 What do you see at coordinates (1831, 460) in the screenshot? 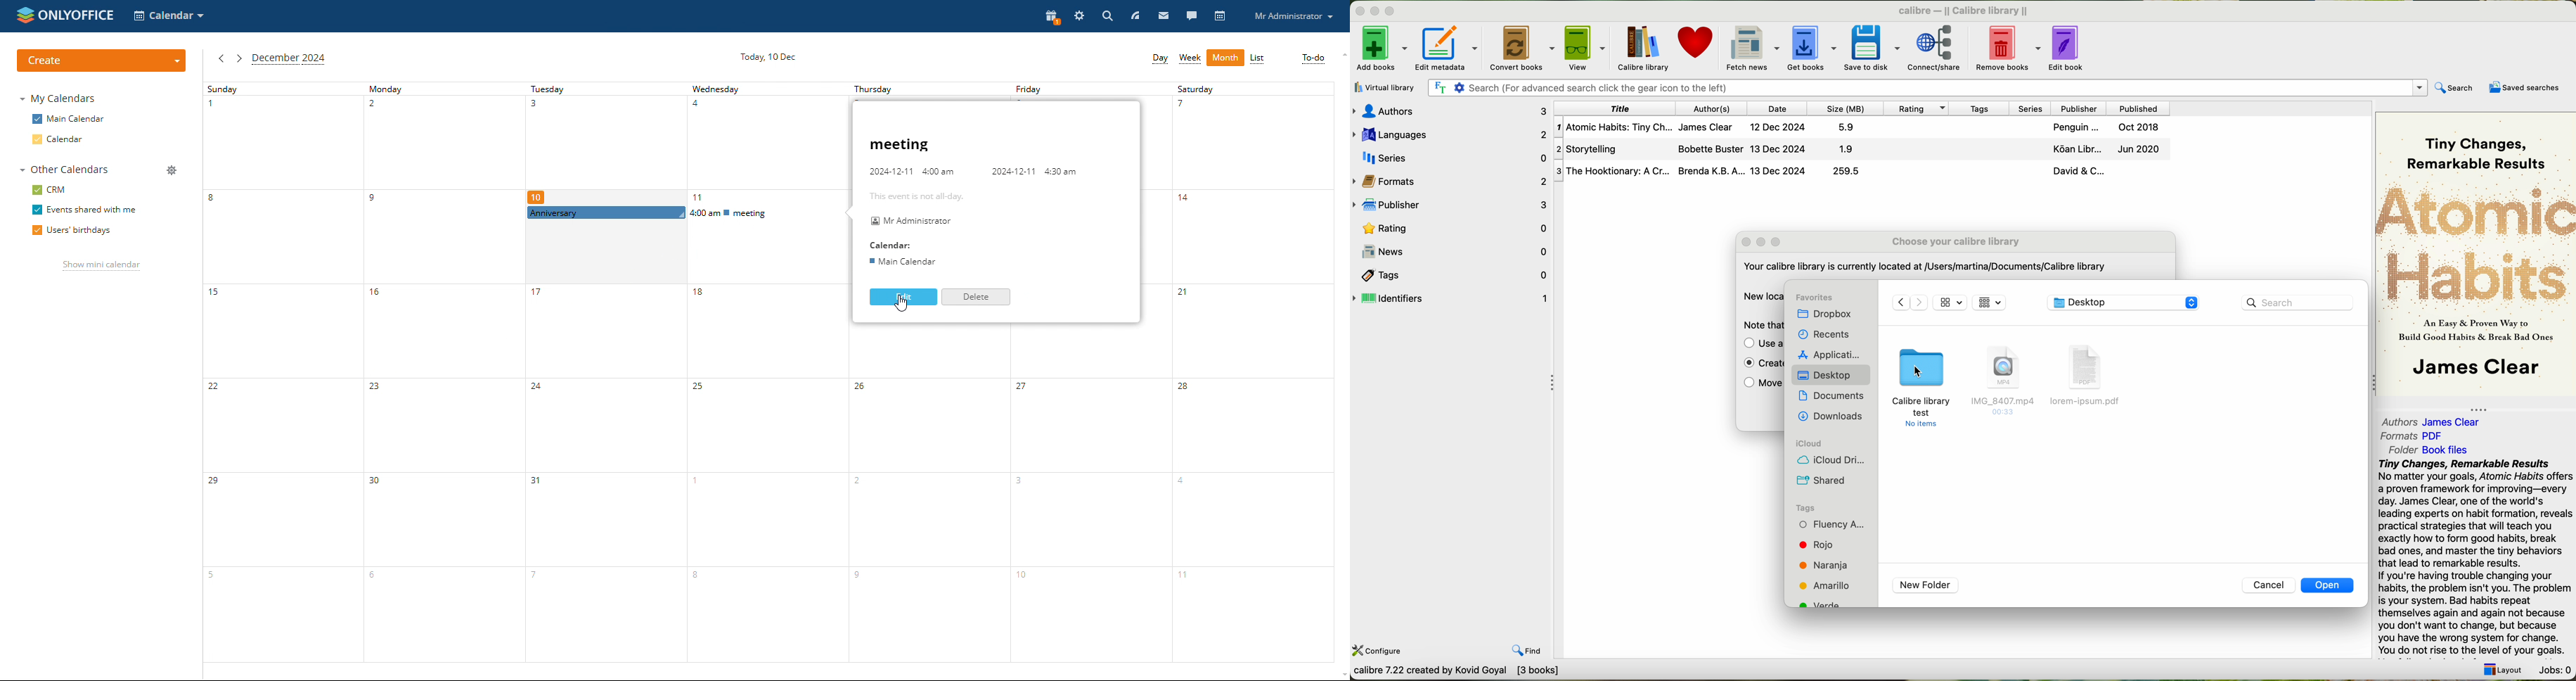
I see `icloud drive` at bounding box center [1831, 460].